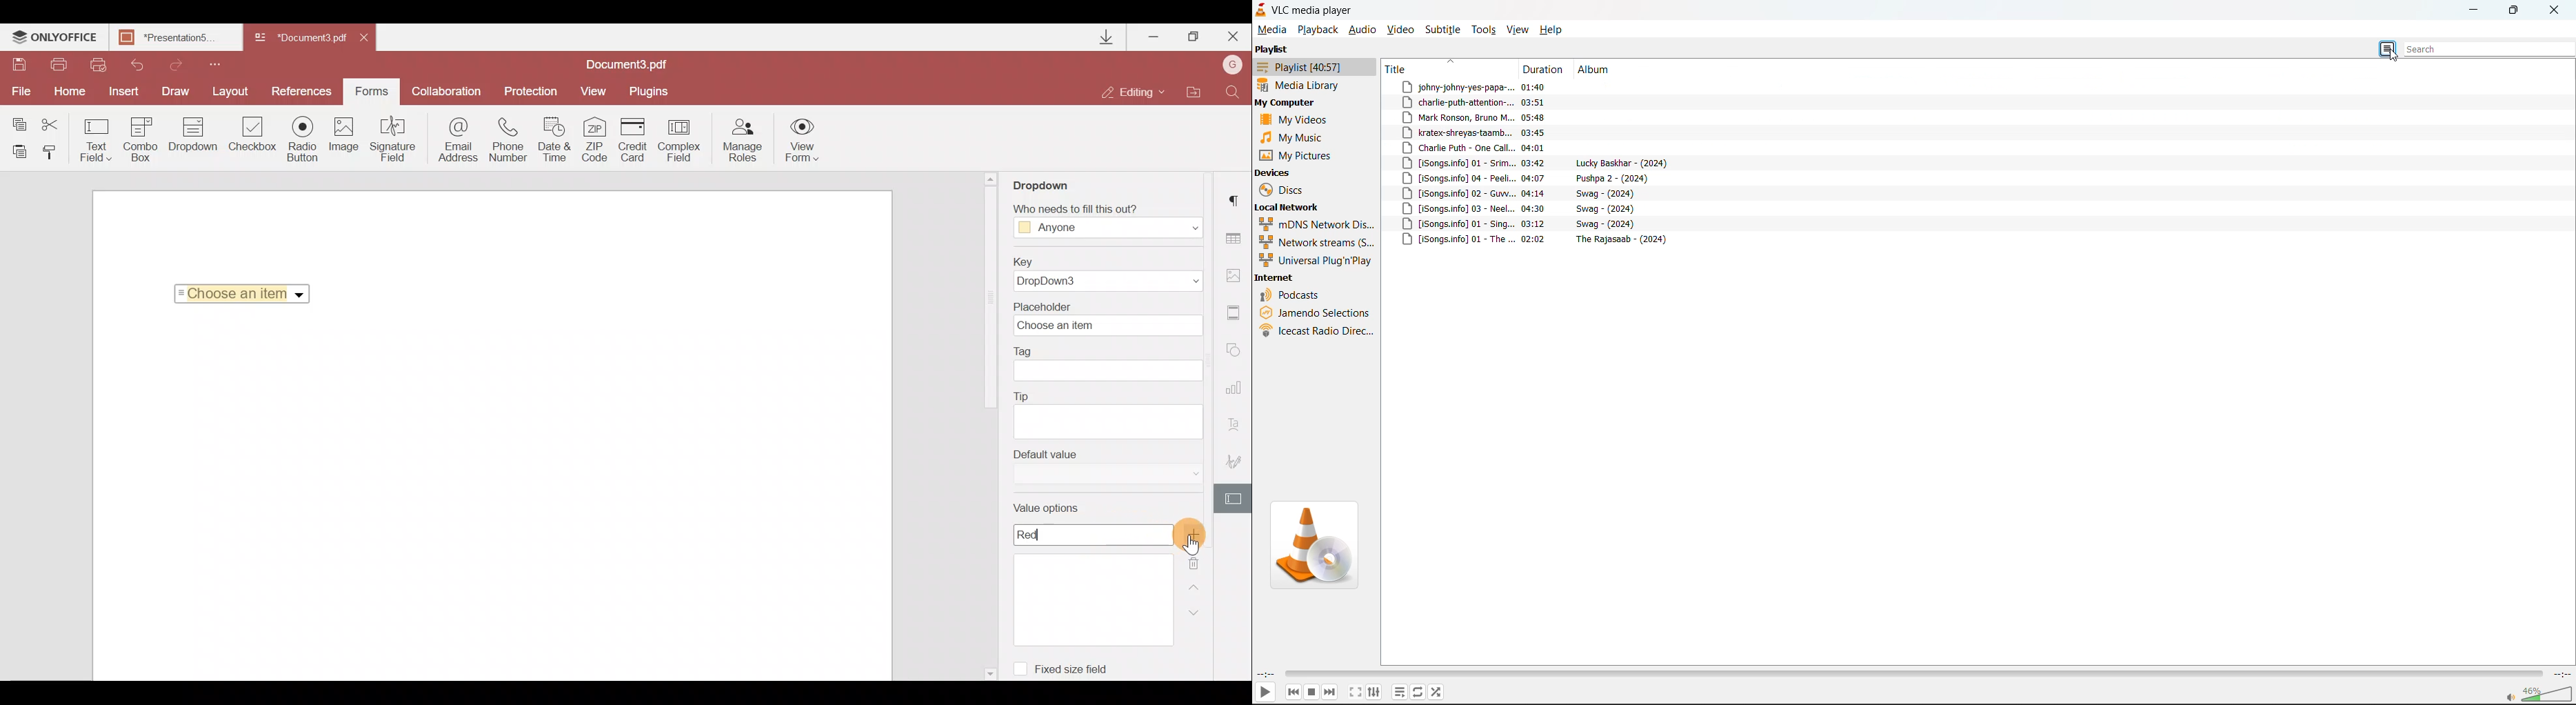 The image size is (2576, 728). I want to click on Placeholder, so click(1105, 319).